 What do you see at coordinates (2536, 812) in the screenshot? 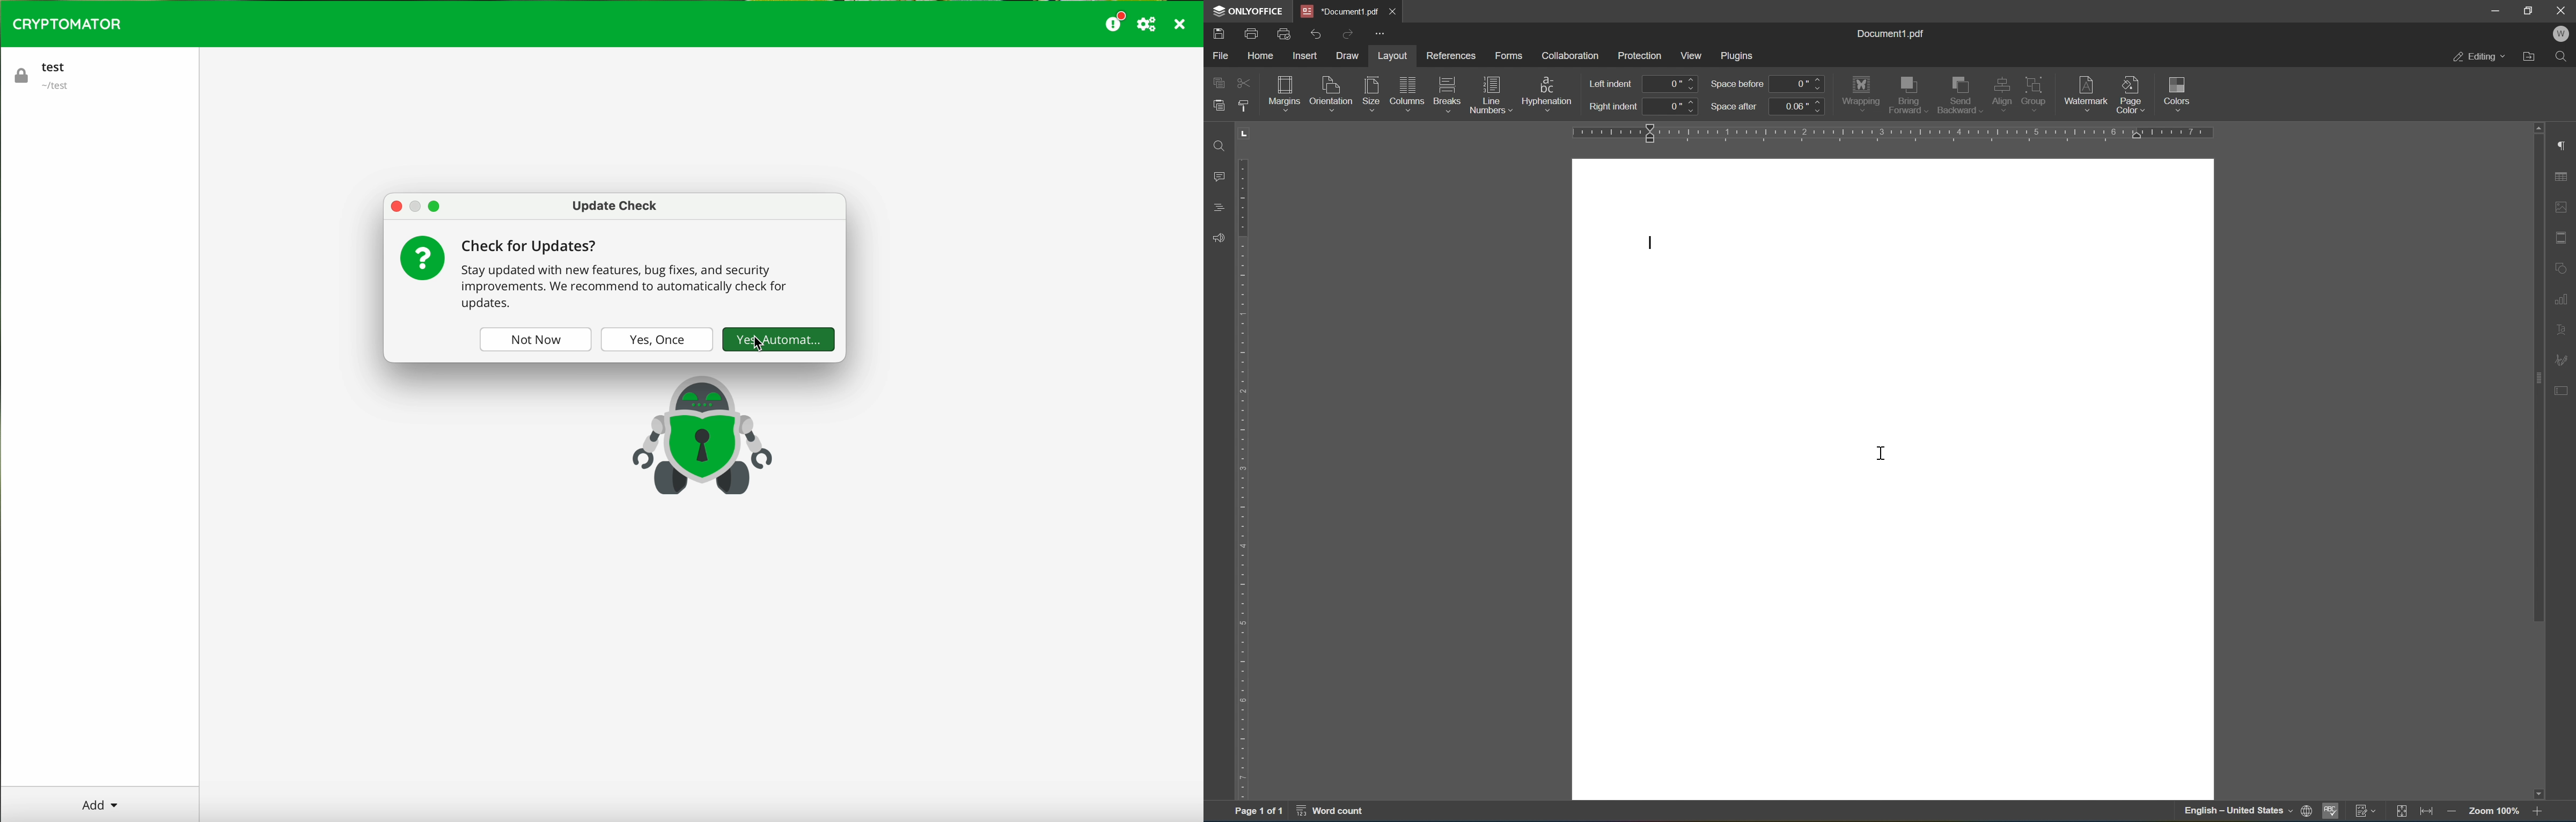
I see `zoom in` at bounding box center [2536, 812].